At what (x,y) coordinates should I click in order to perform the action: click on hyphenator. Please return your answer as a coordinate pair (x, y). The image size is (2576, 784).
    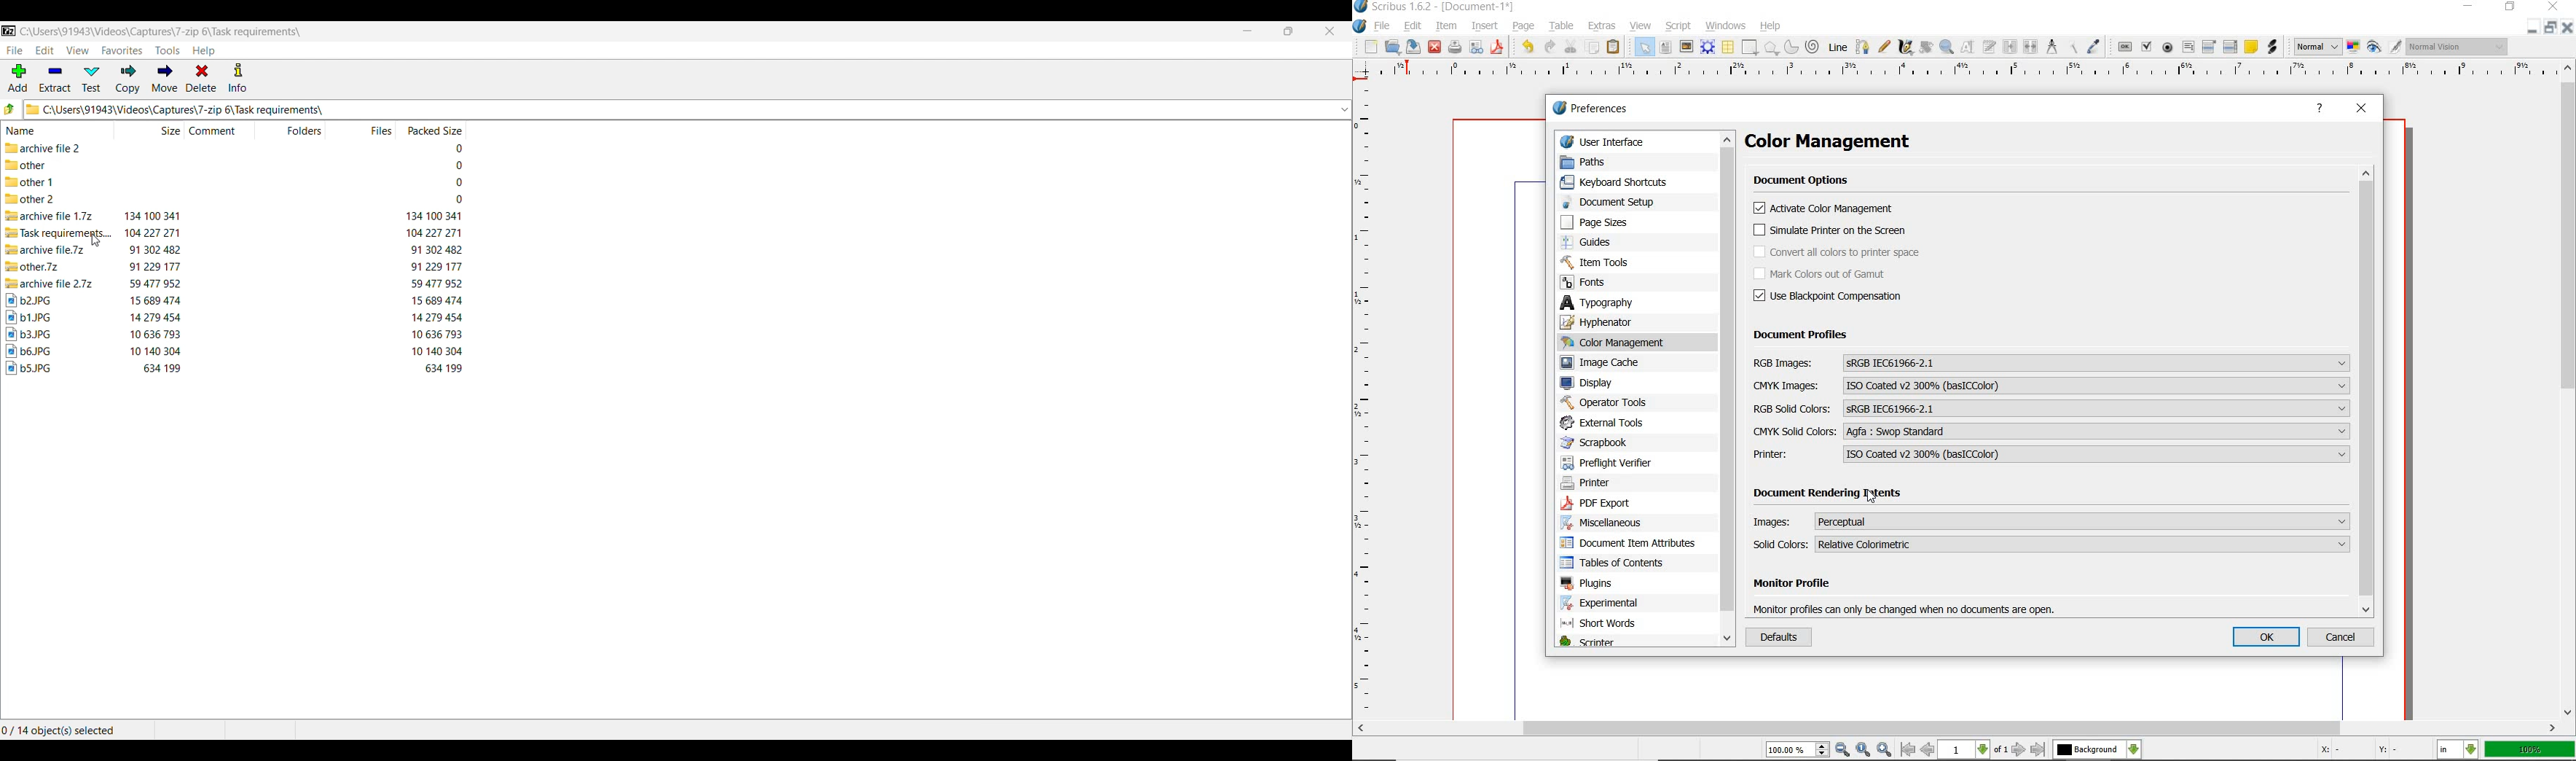
    Looking at the image, I should click on (1619, 322).